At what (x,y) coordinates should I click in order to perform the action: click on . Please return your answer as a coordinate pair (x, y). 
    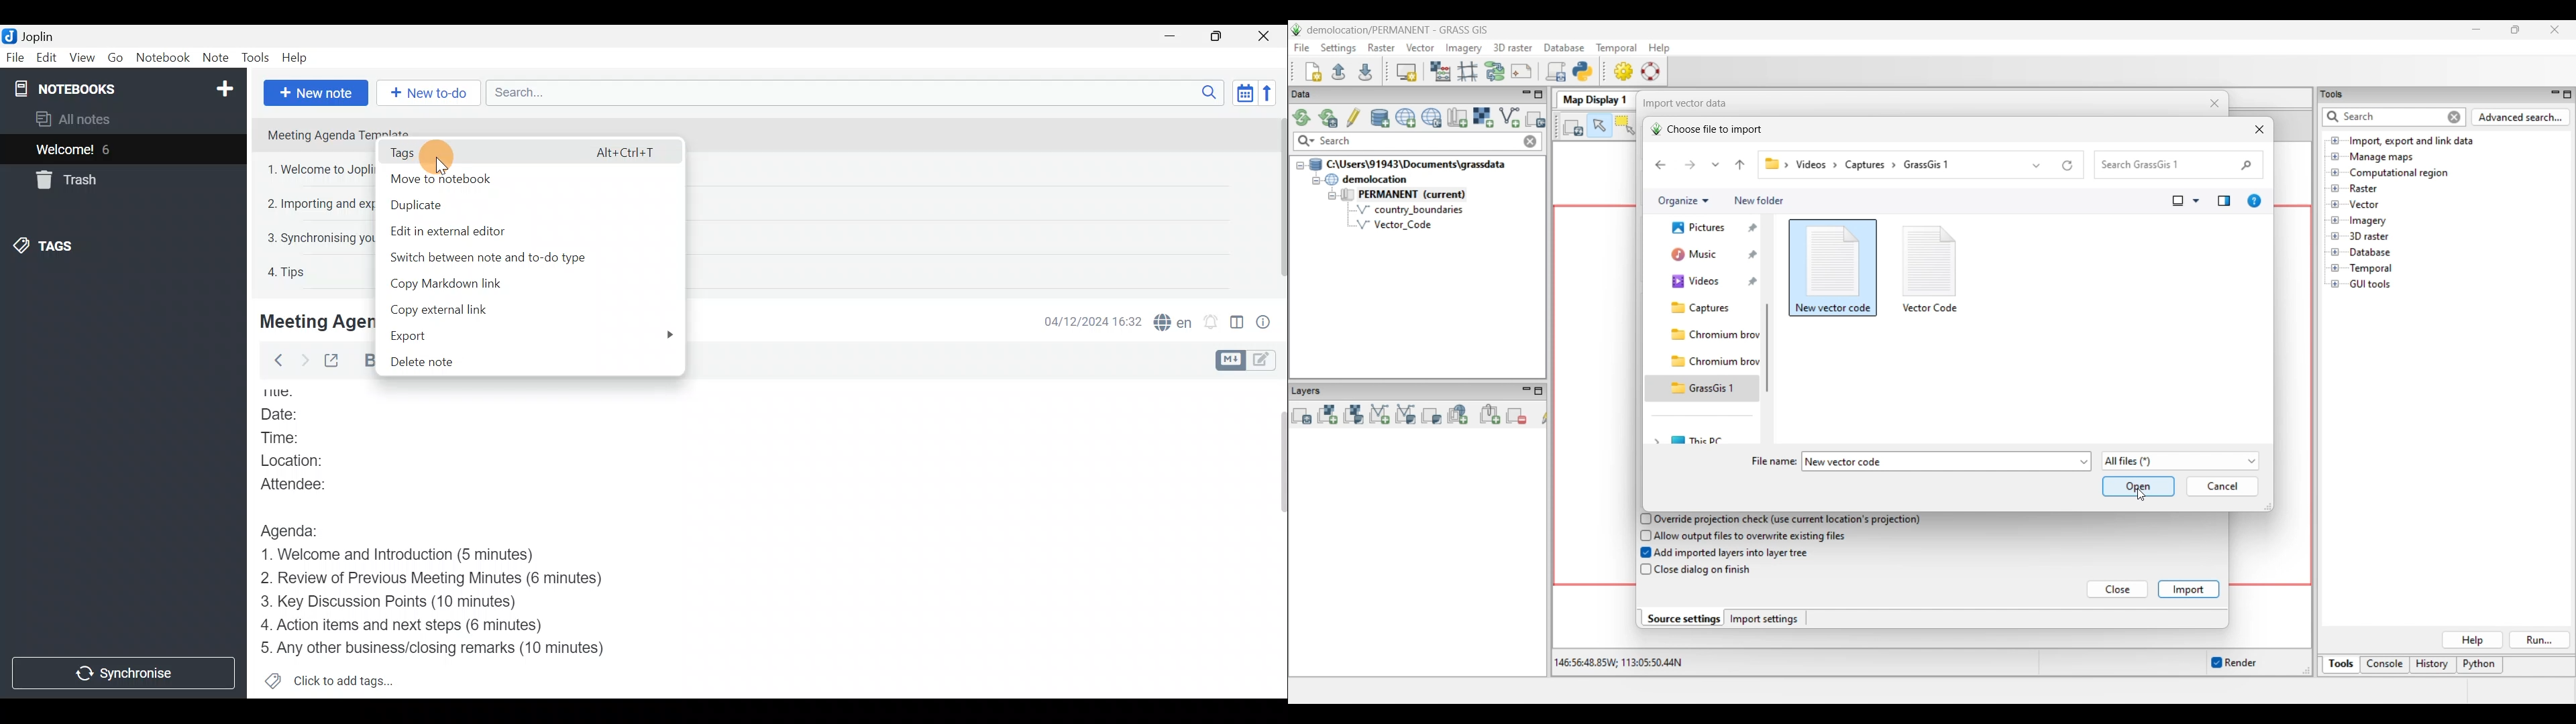
    Looking at the image, I should click on (291, 394).